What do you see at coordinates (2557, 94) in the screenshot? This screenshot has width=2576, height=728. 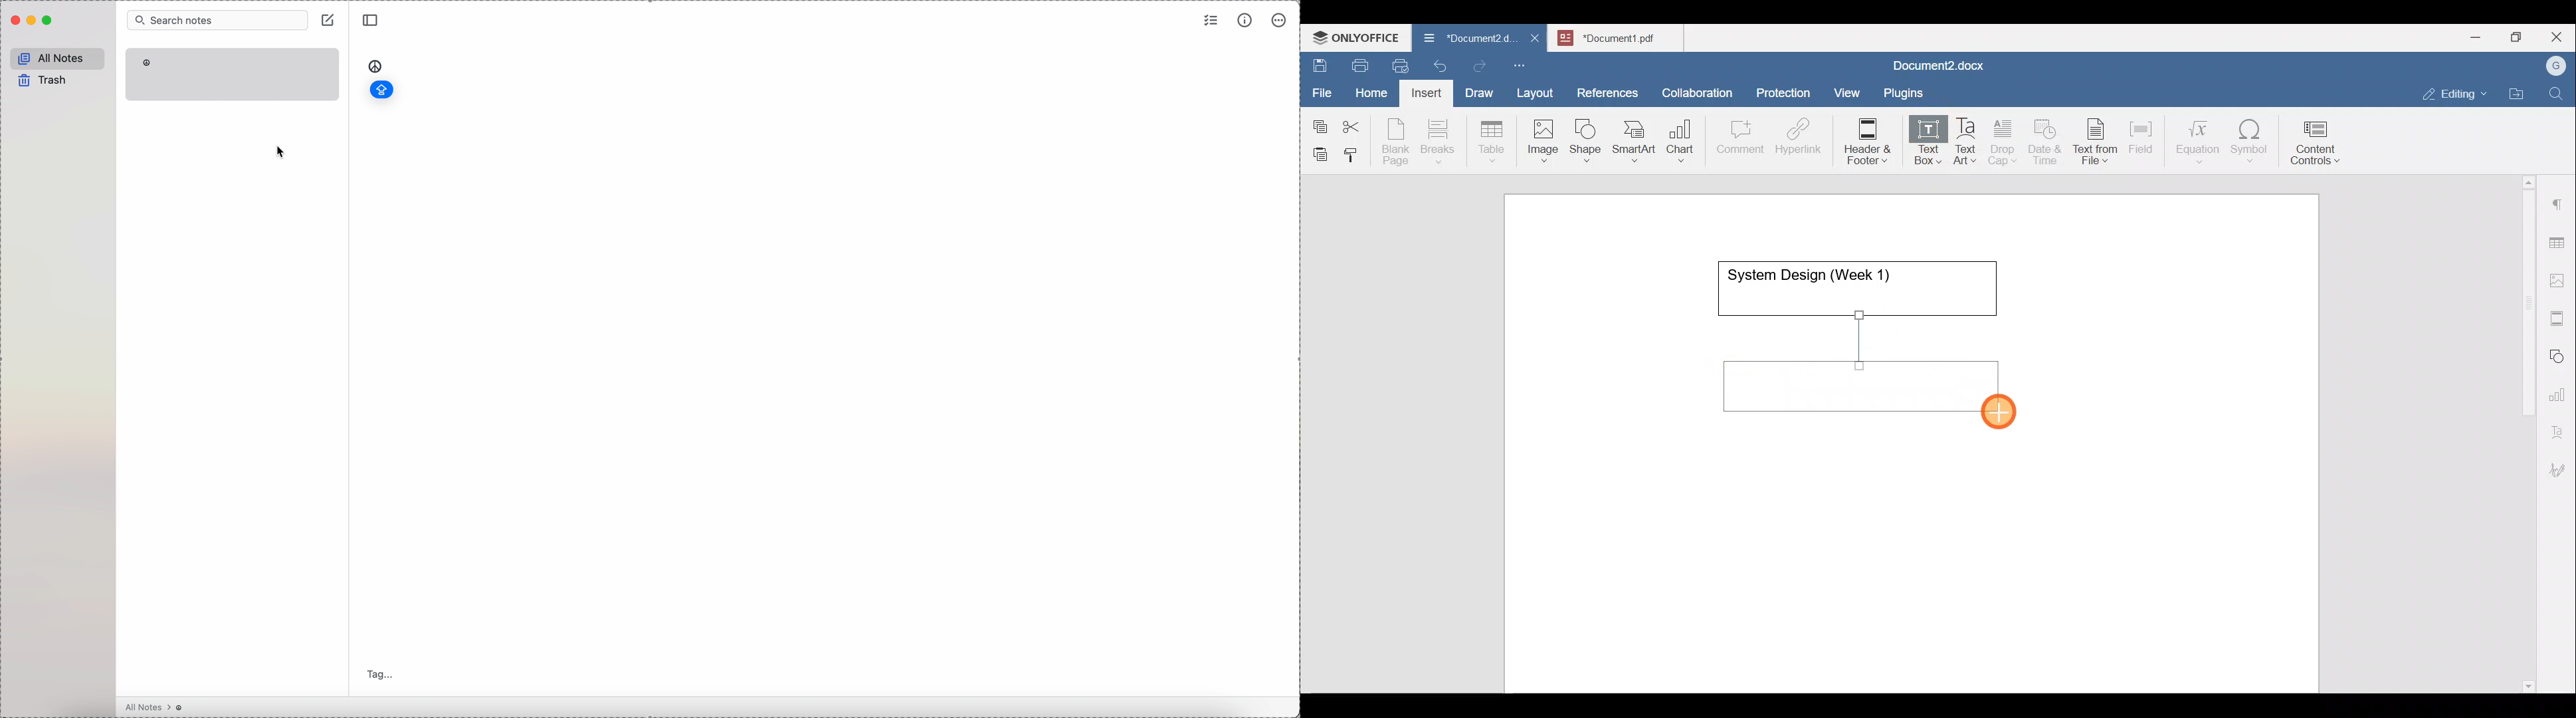 I see `Find` at bounding box center [2557, 94].